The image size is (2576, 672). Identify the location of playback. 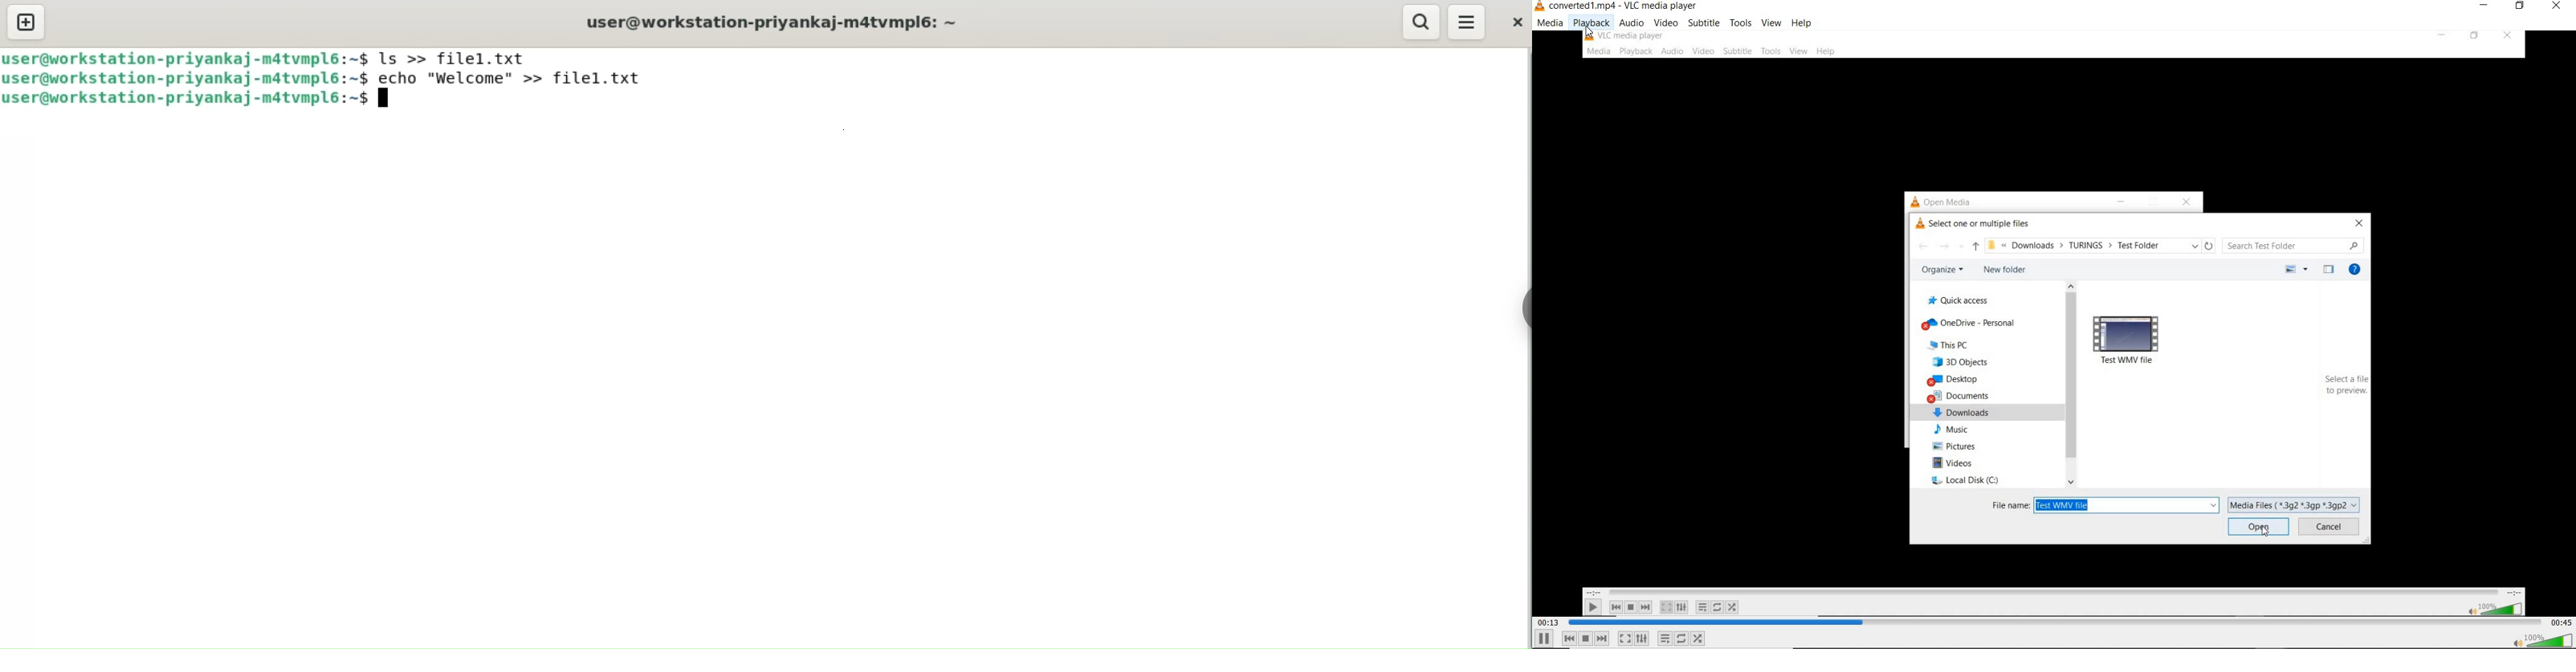
(1591, 22).